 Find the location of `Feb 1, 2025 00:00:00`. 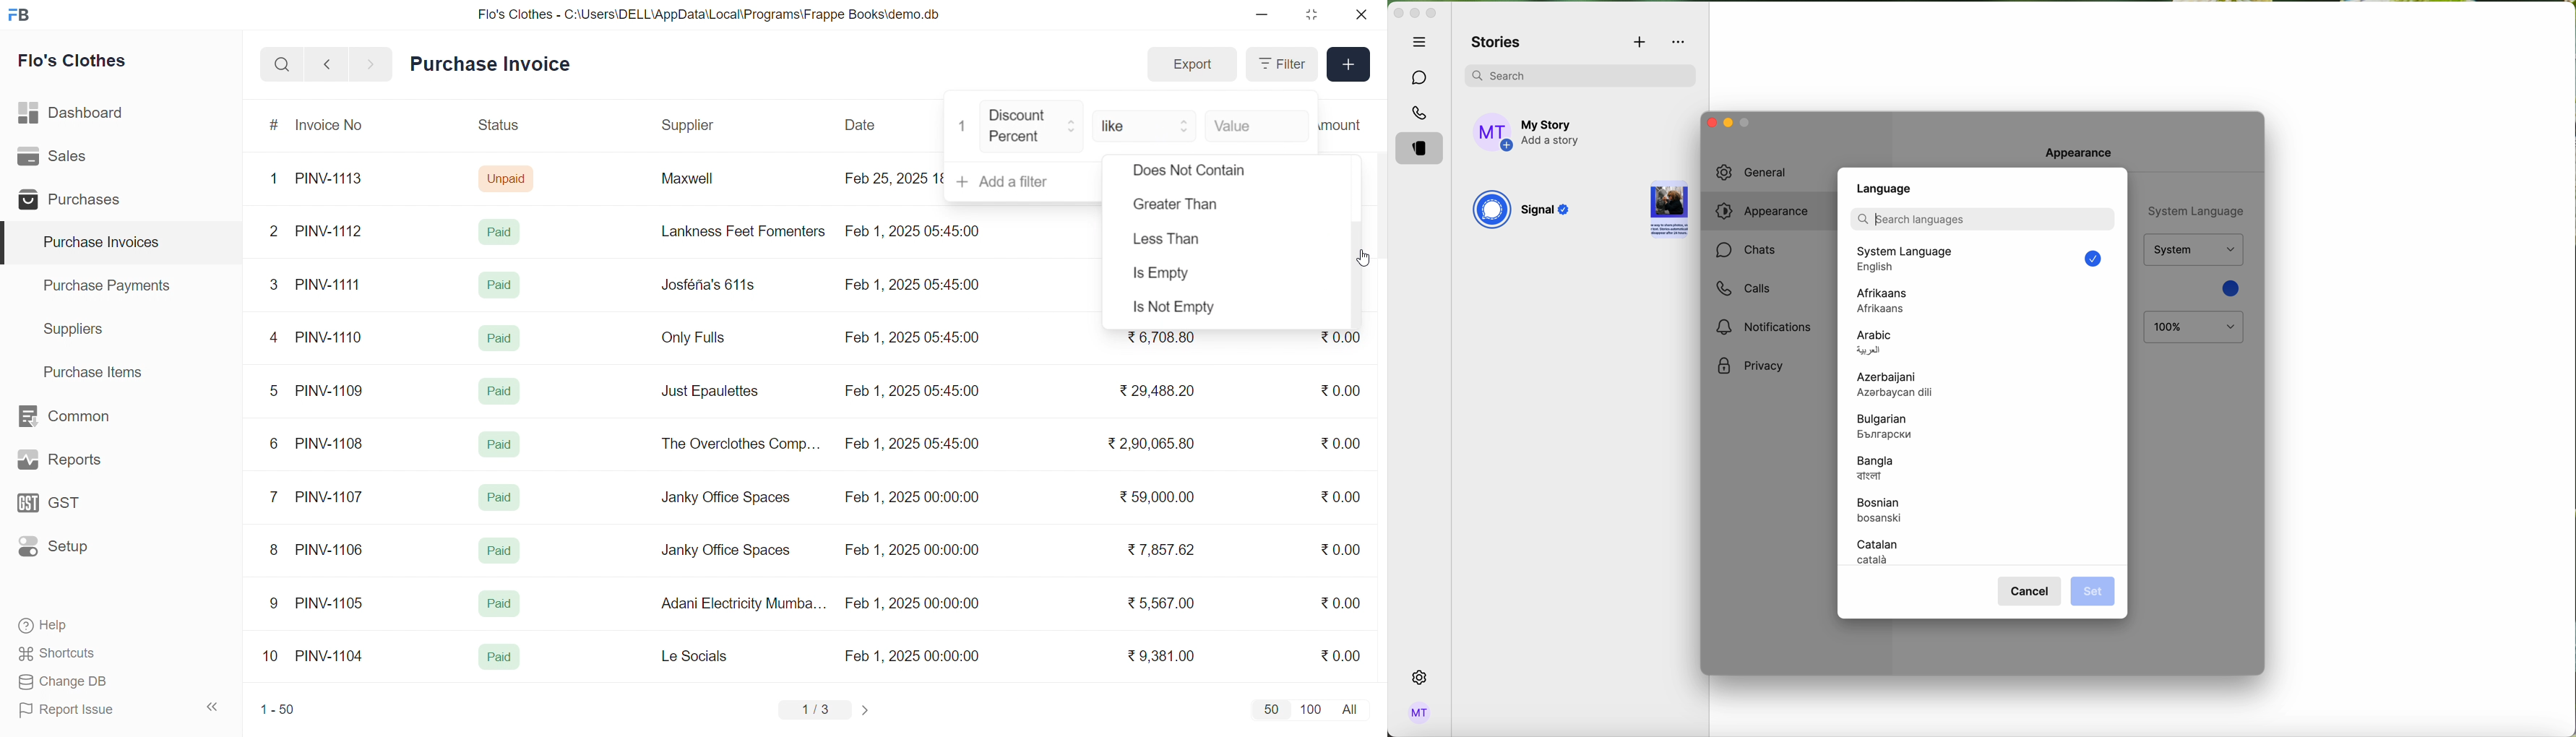

Feb 1, 2025 00:00:00 is located at coordinates (911, 499).